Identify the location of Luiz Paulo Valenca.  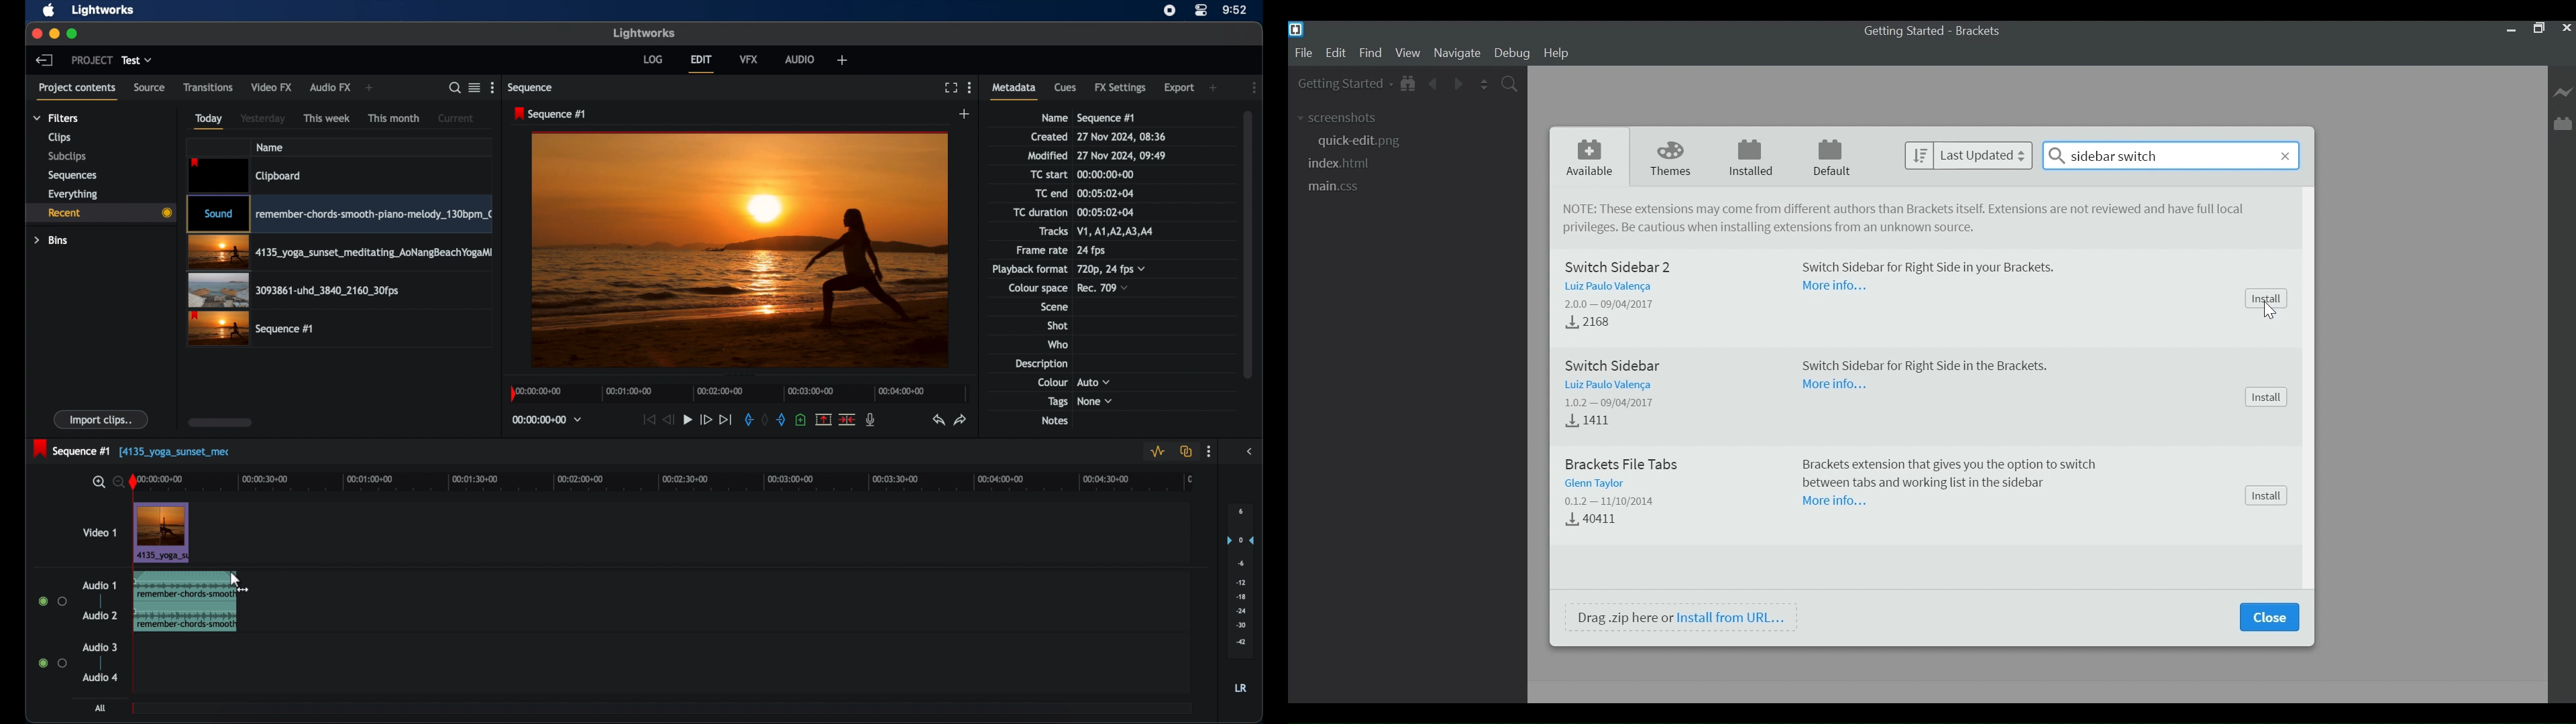
(1611, 387).